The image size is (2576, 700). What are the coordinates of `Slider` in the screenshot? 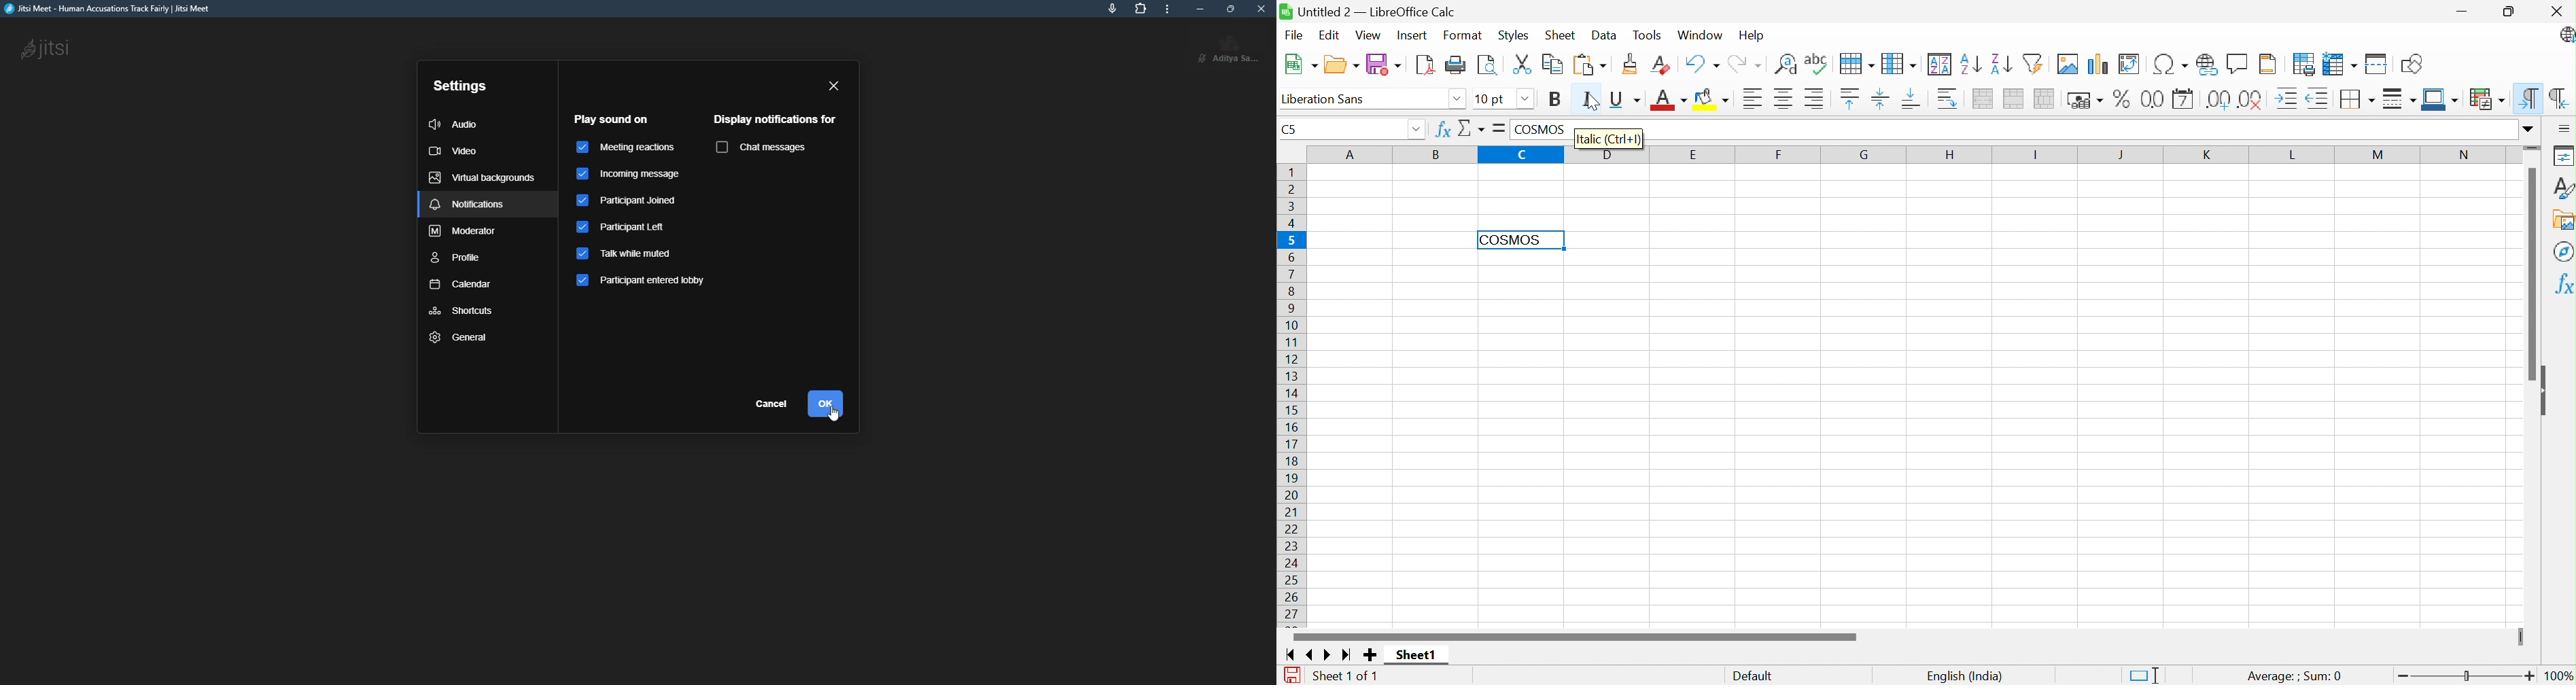 It's located at (2533, 146).